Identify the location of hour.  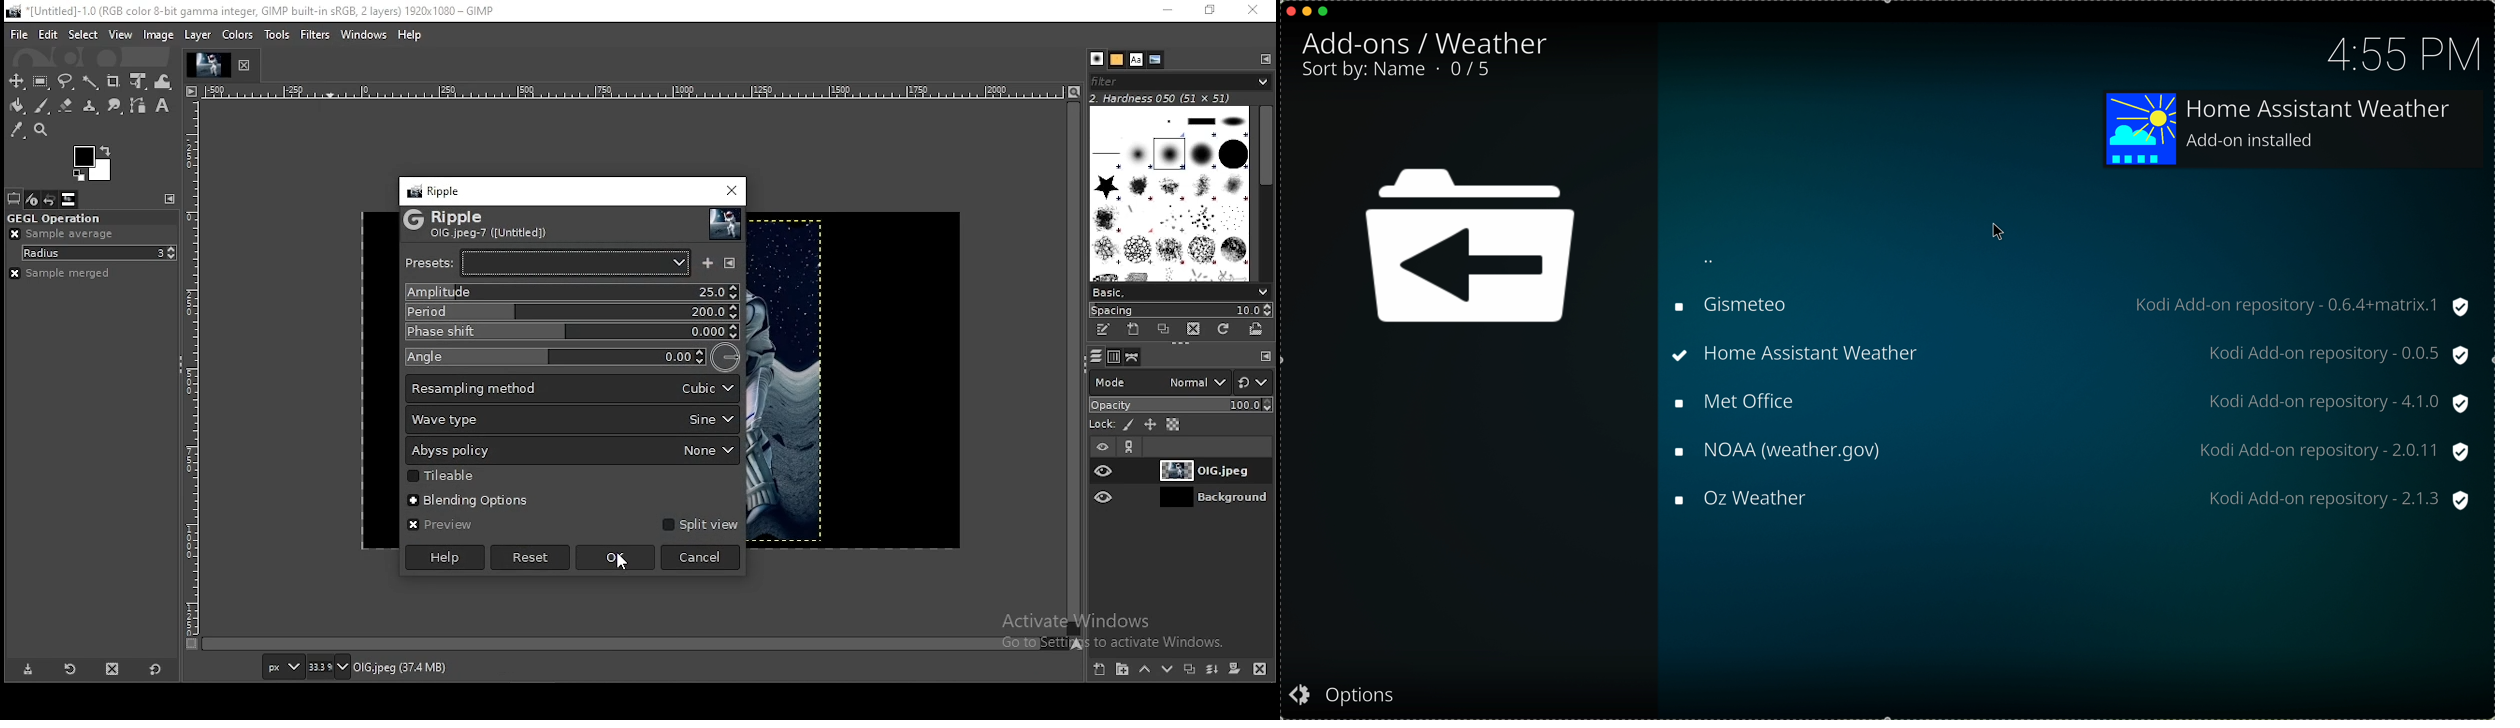
(2402, 52).